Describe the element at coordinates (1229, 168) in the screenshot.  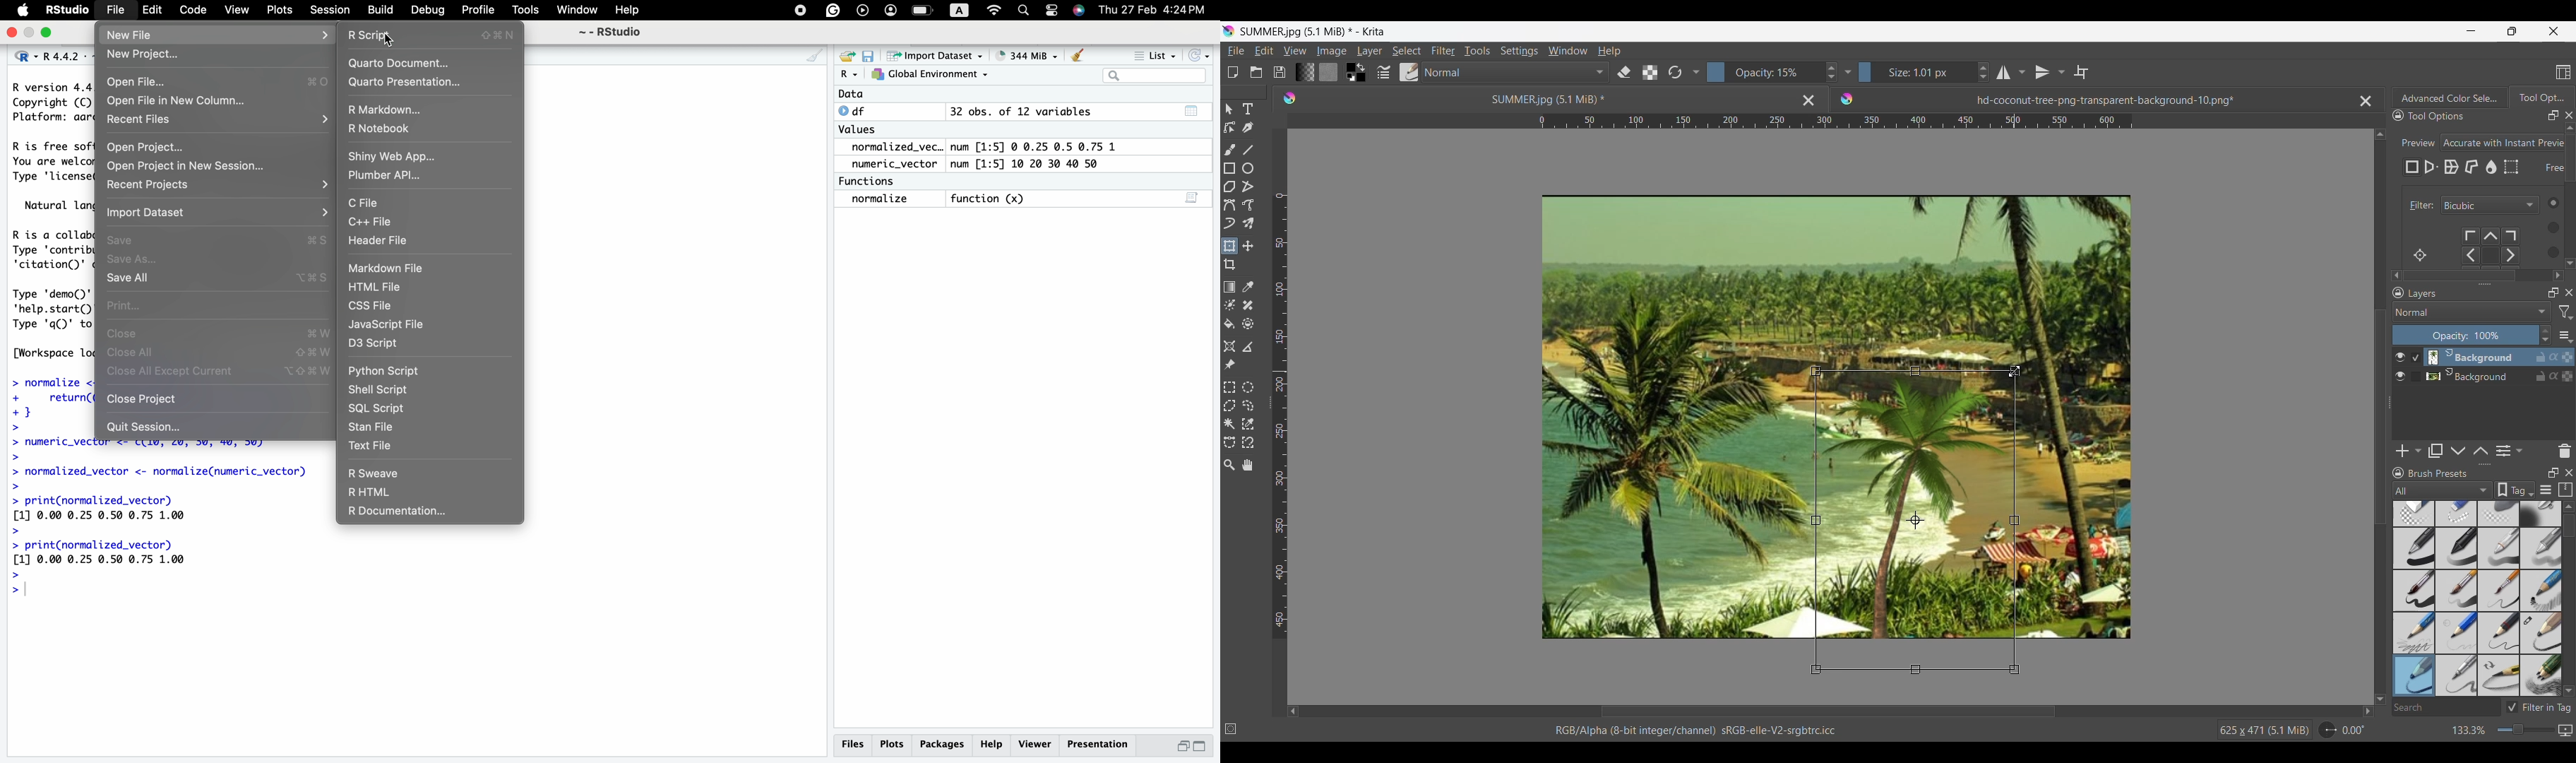
I see `Rectangle tool` at that location.